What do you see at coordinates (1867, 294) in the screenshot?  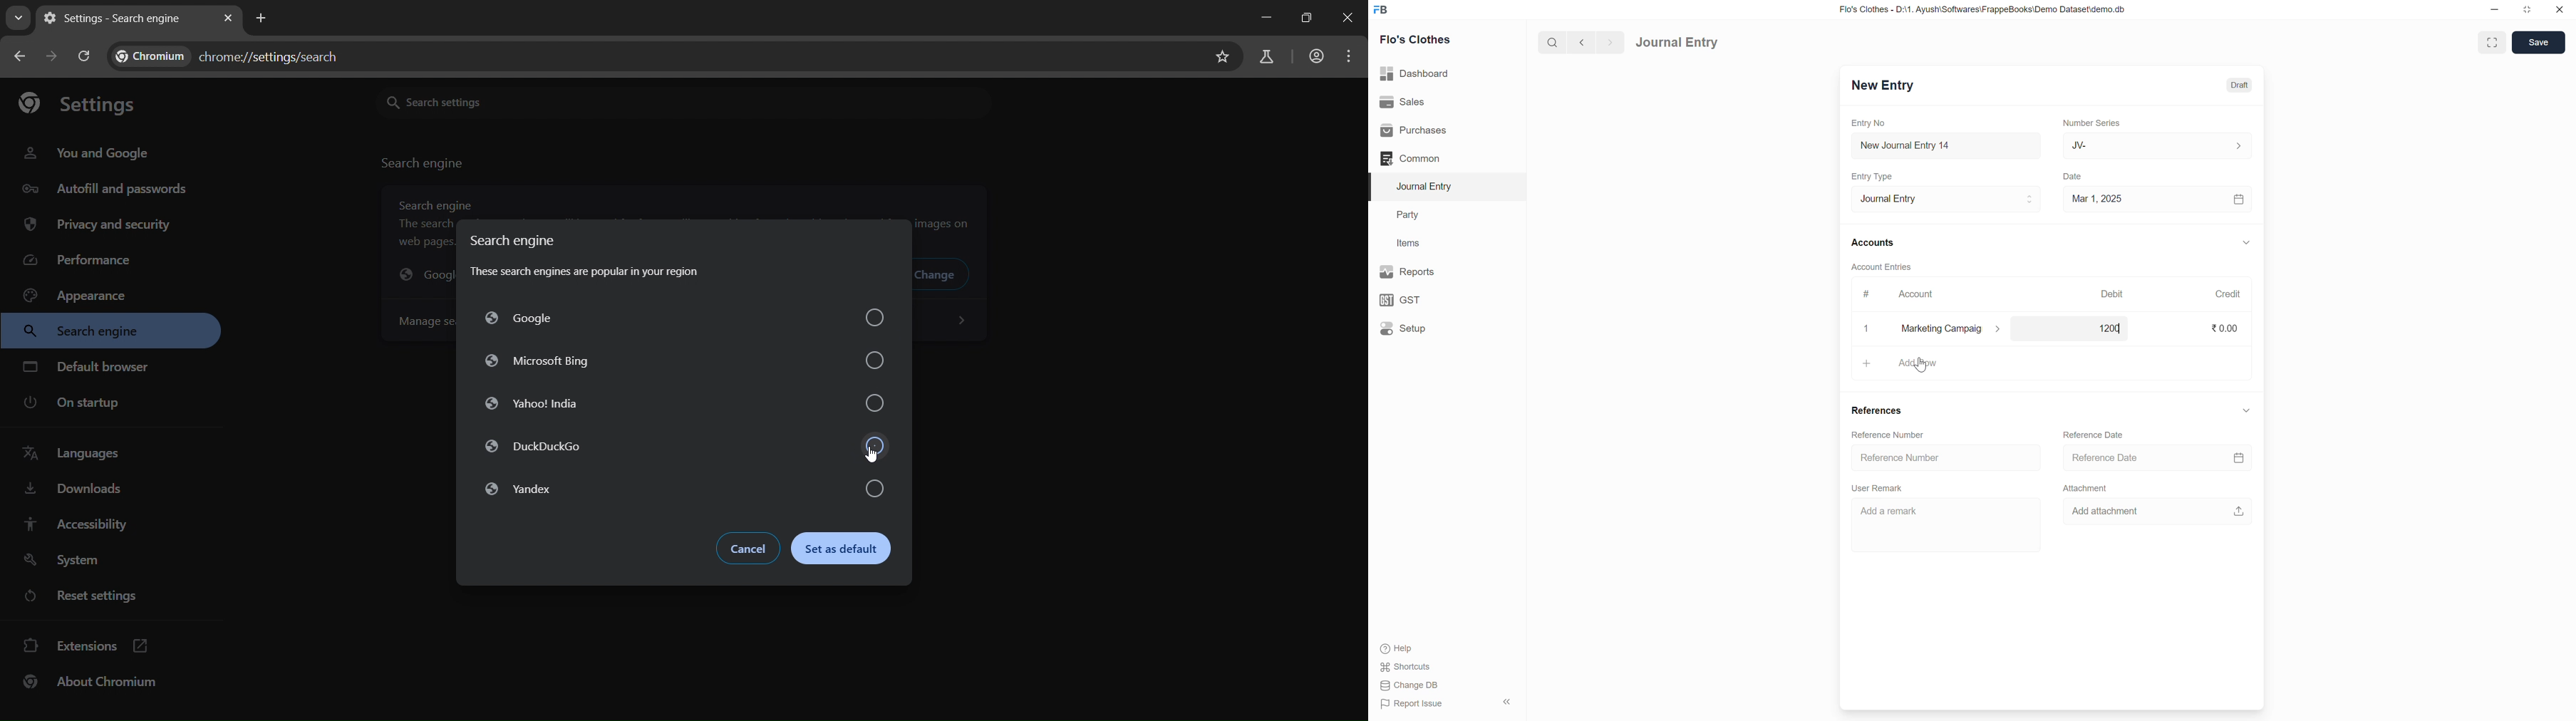 I see `#` at bounding box center [1867, 294].